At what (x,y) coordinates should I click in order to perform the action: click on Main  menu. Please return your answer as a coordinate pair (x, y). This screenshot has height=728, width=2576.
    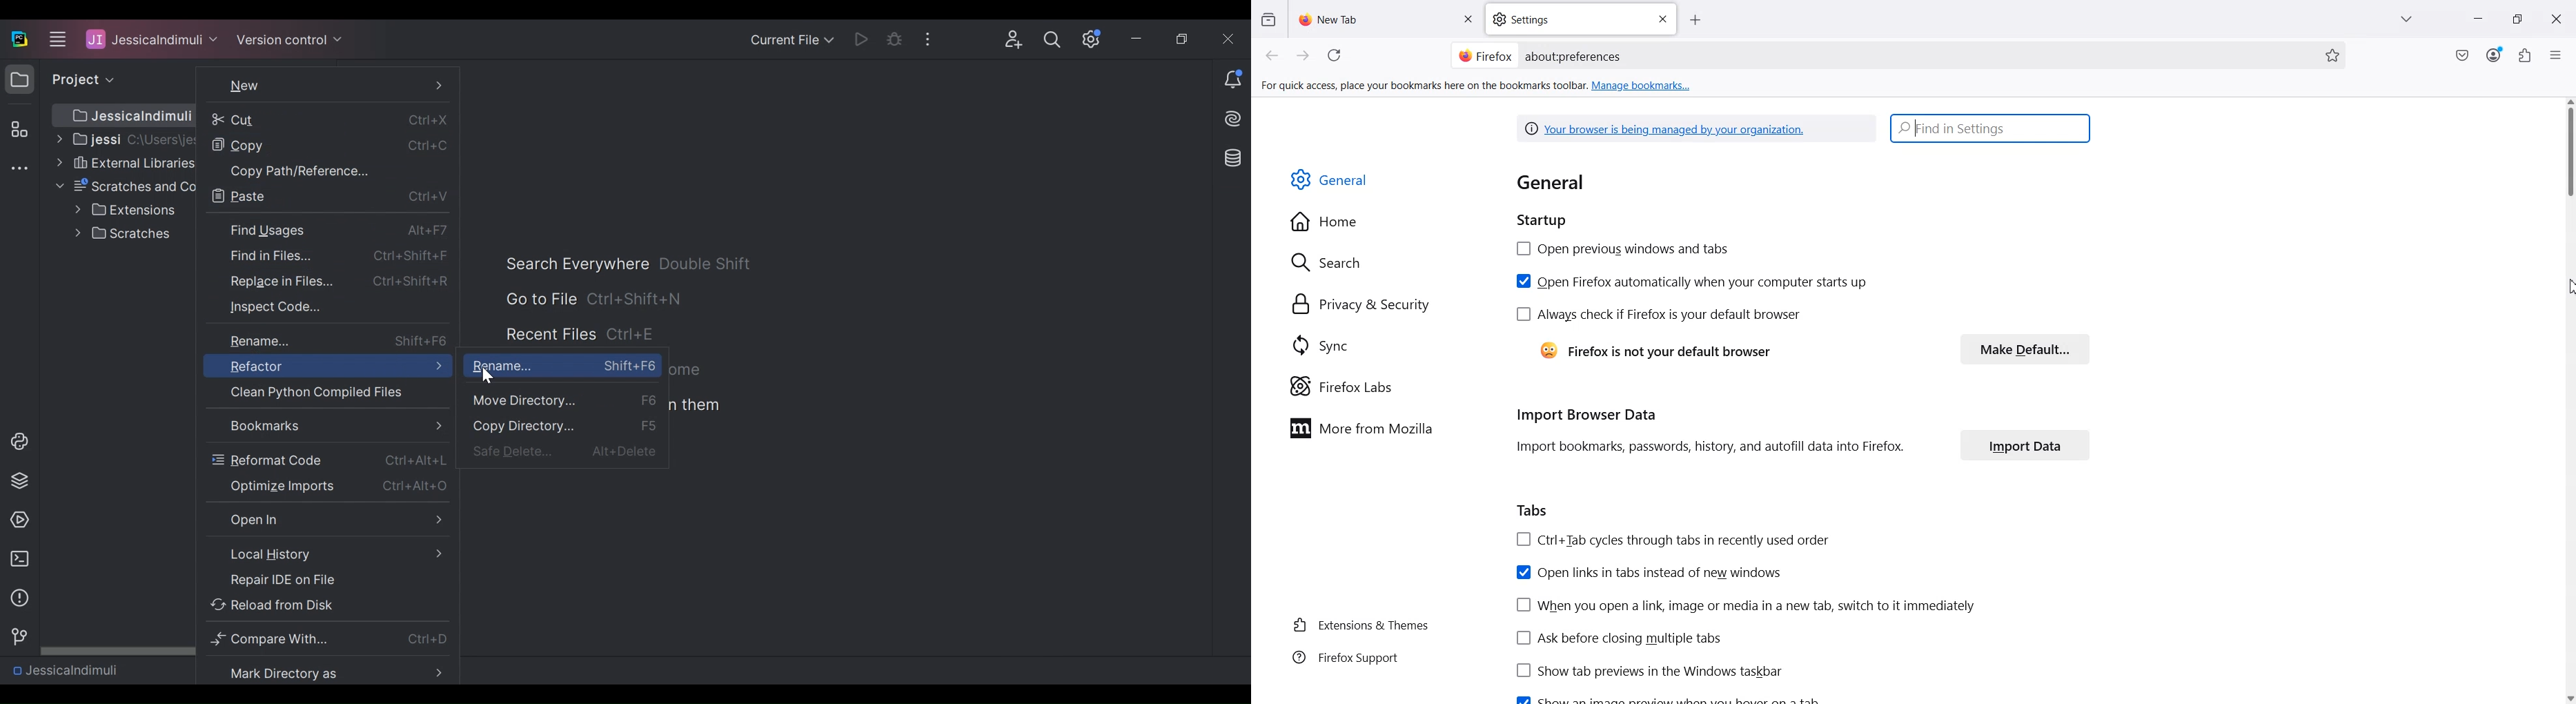
    Looking at the image, I should click on (55, 38).